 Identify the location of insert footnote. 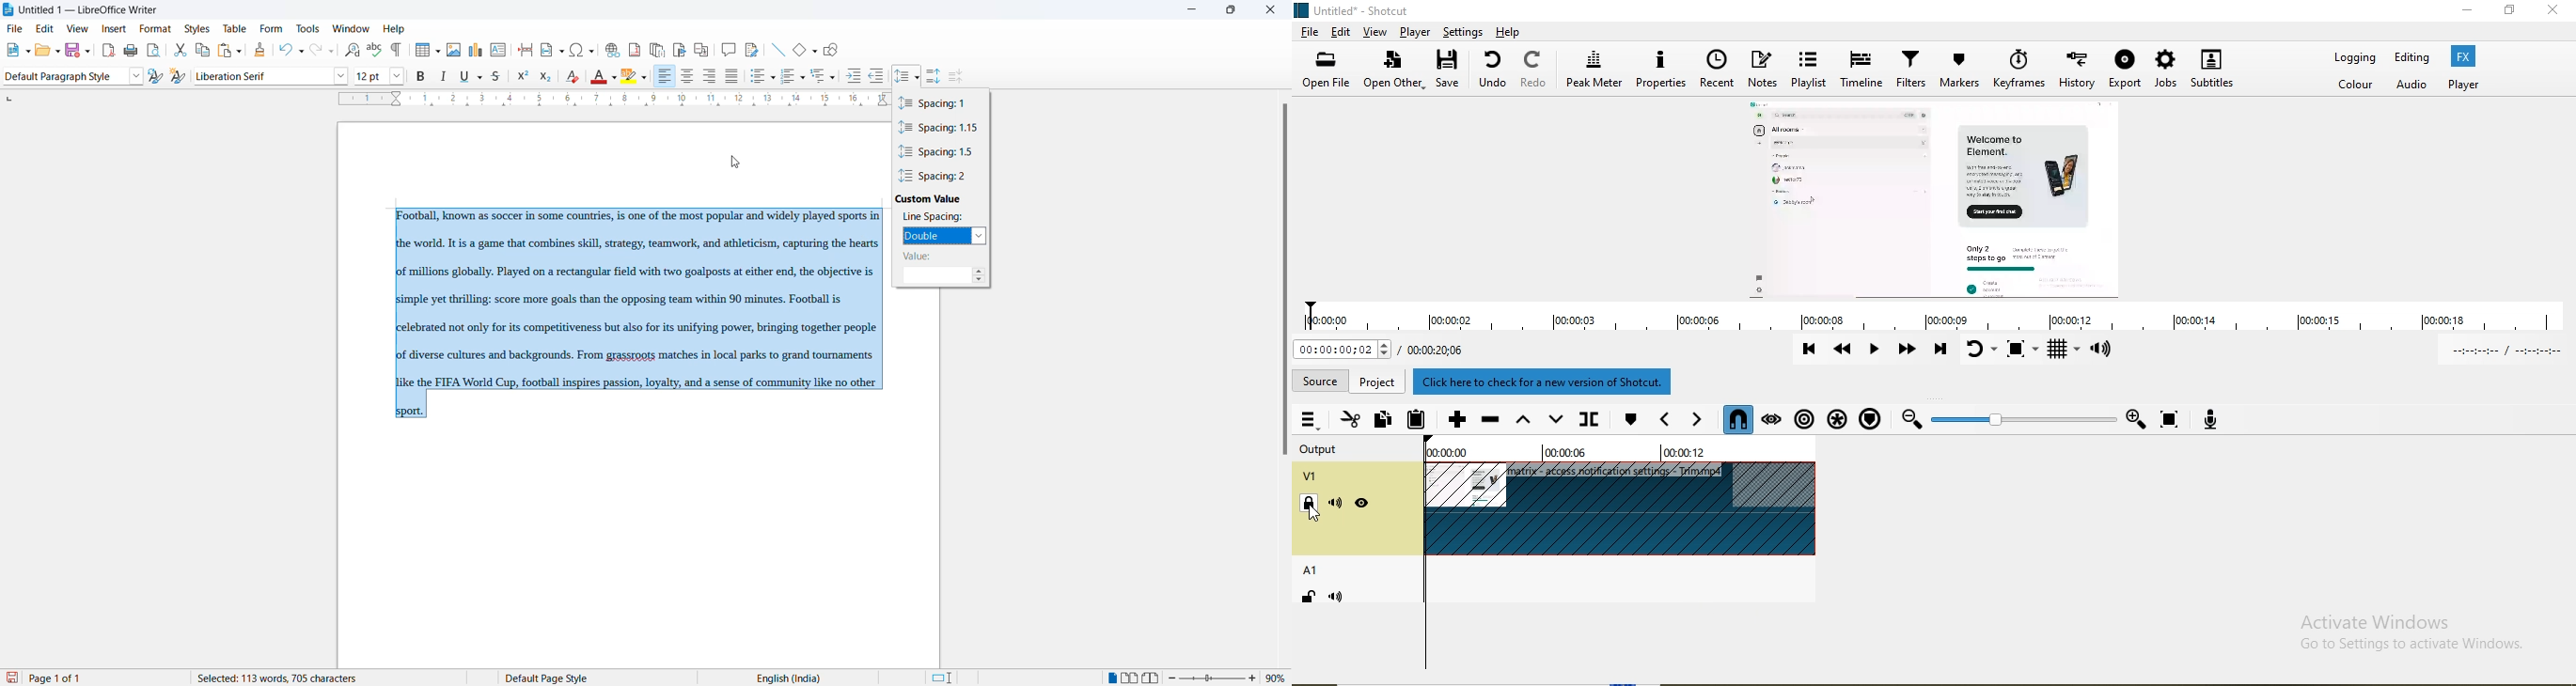
(634, 51).